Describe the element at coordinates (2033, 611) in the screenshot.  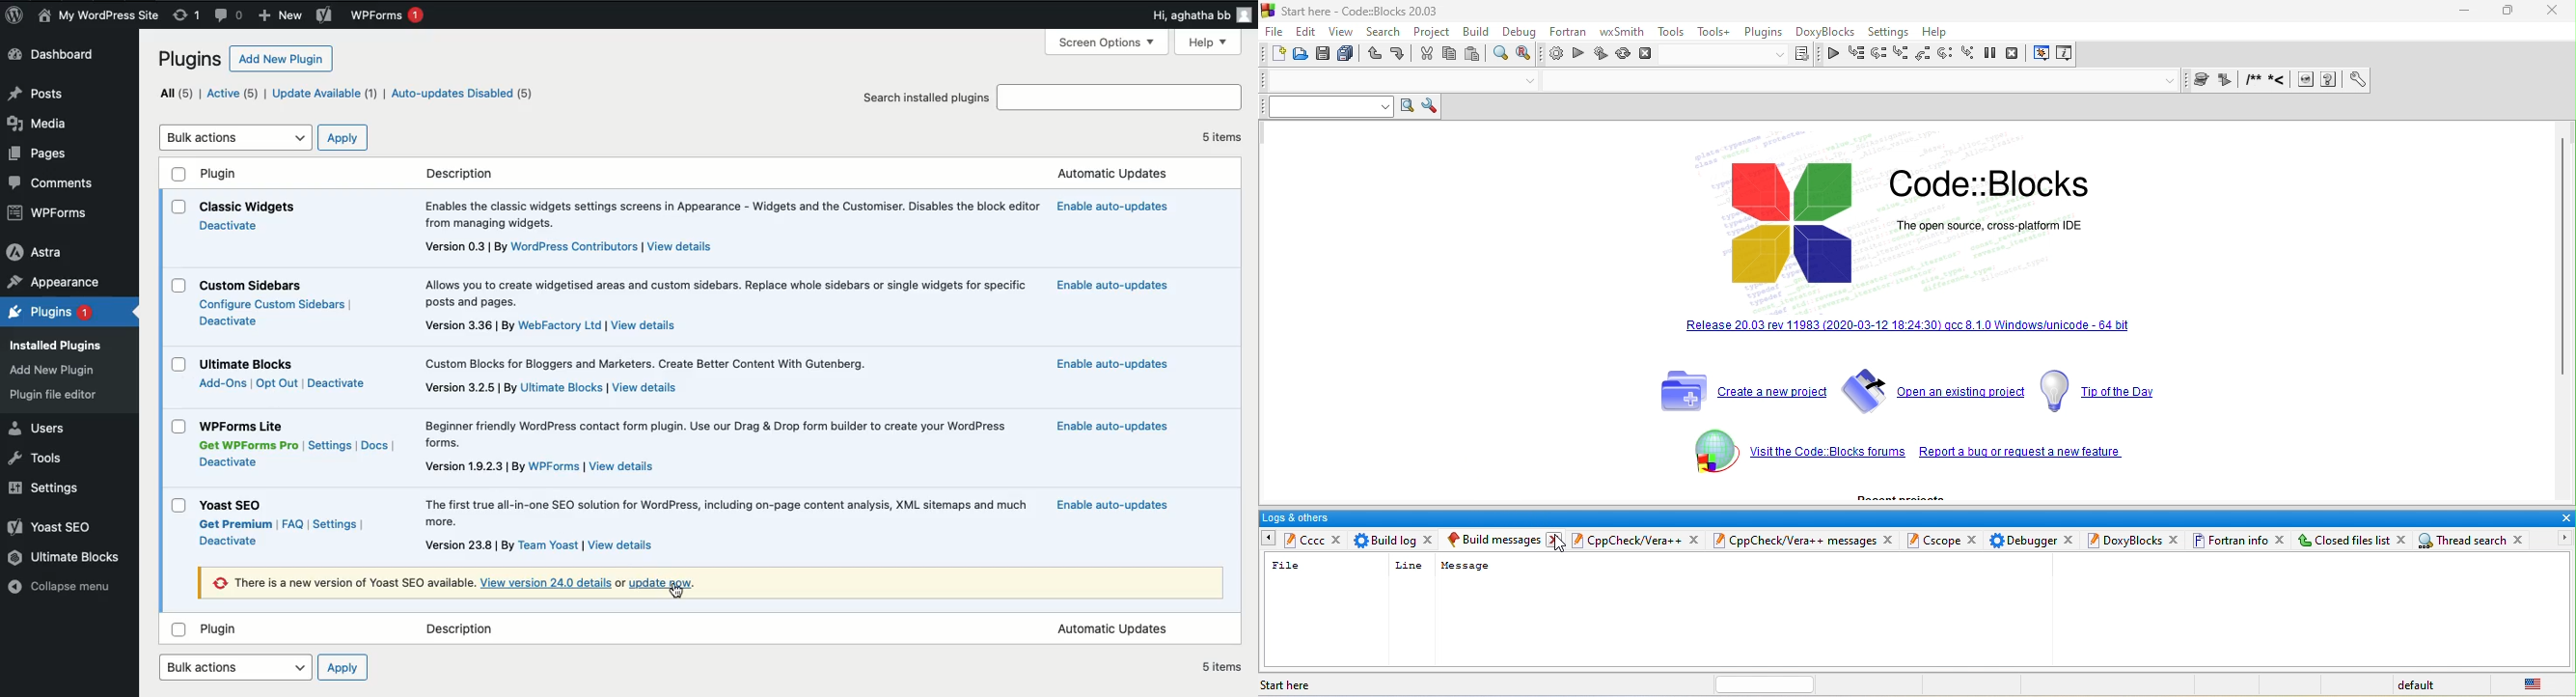
I see `open tab` at that location.